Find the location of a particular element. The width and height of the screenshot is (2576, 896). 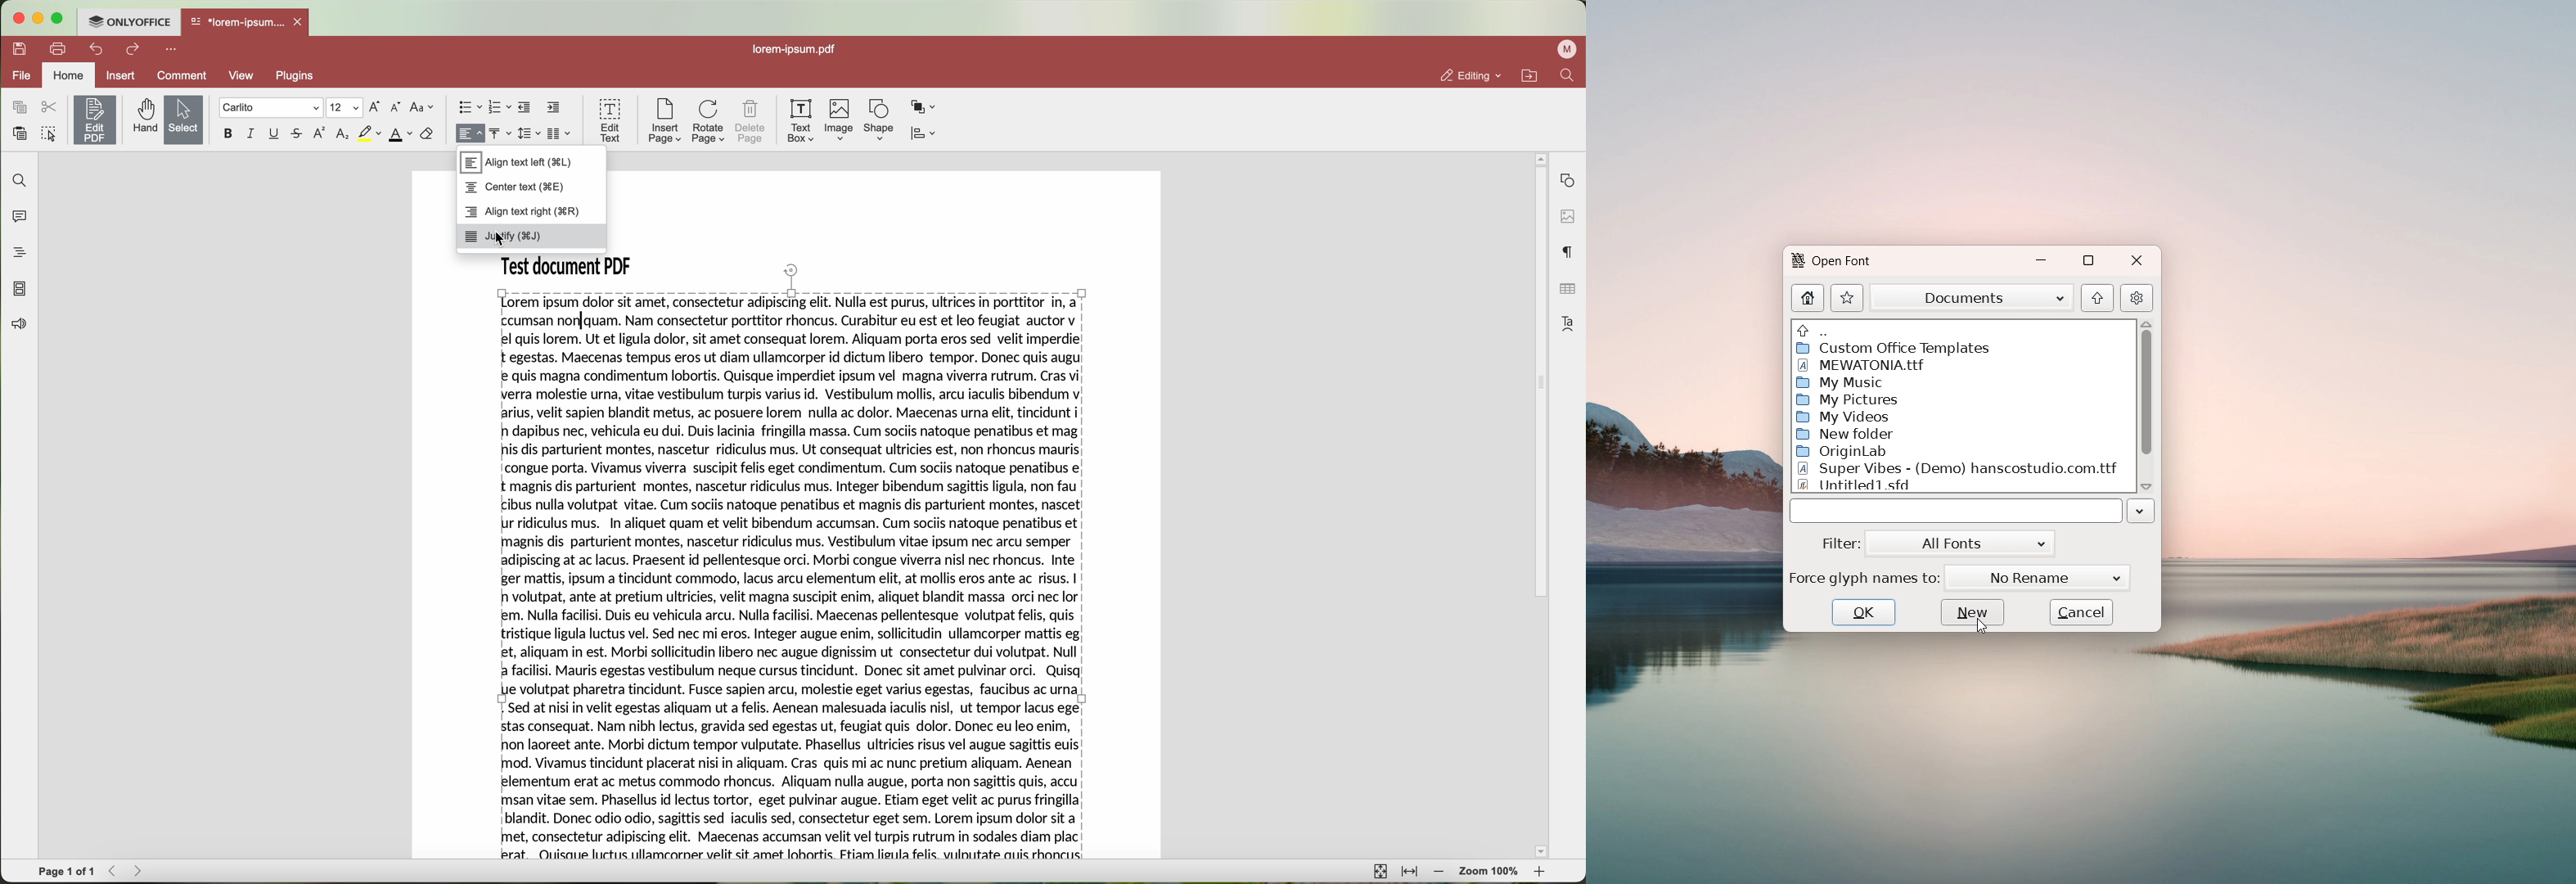

find is located at coordinates (1569, 77).